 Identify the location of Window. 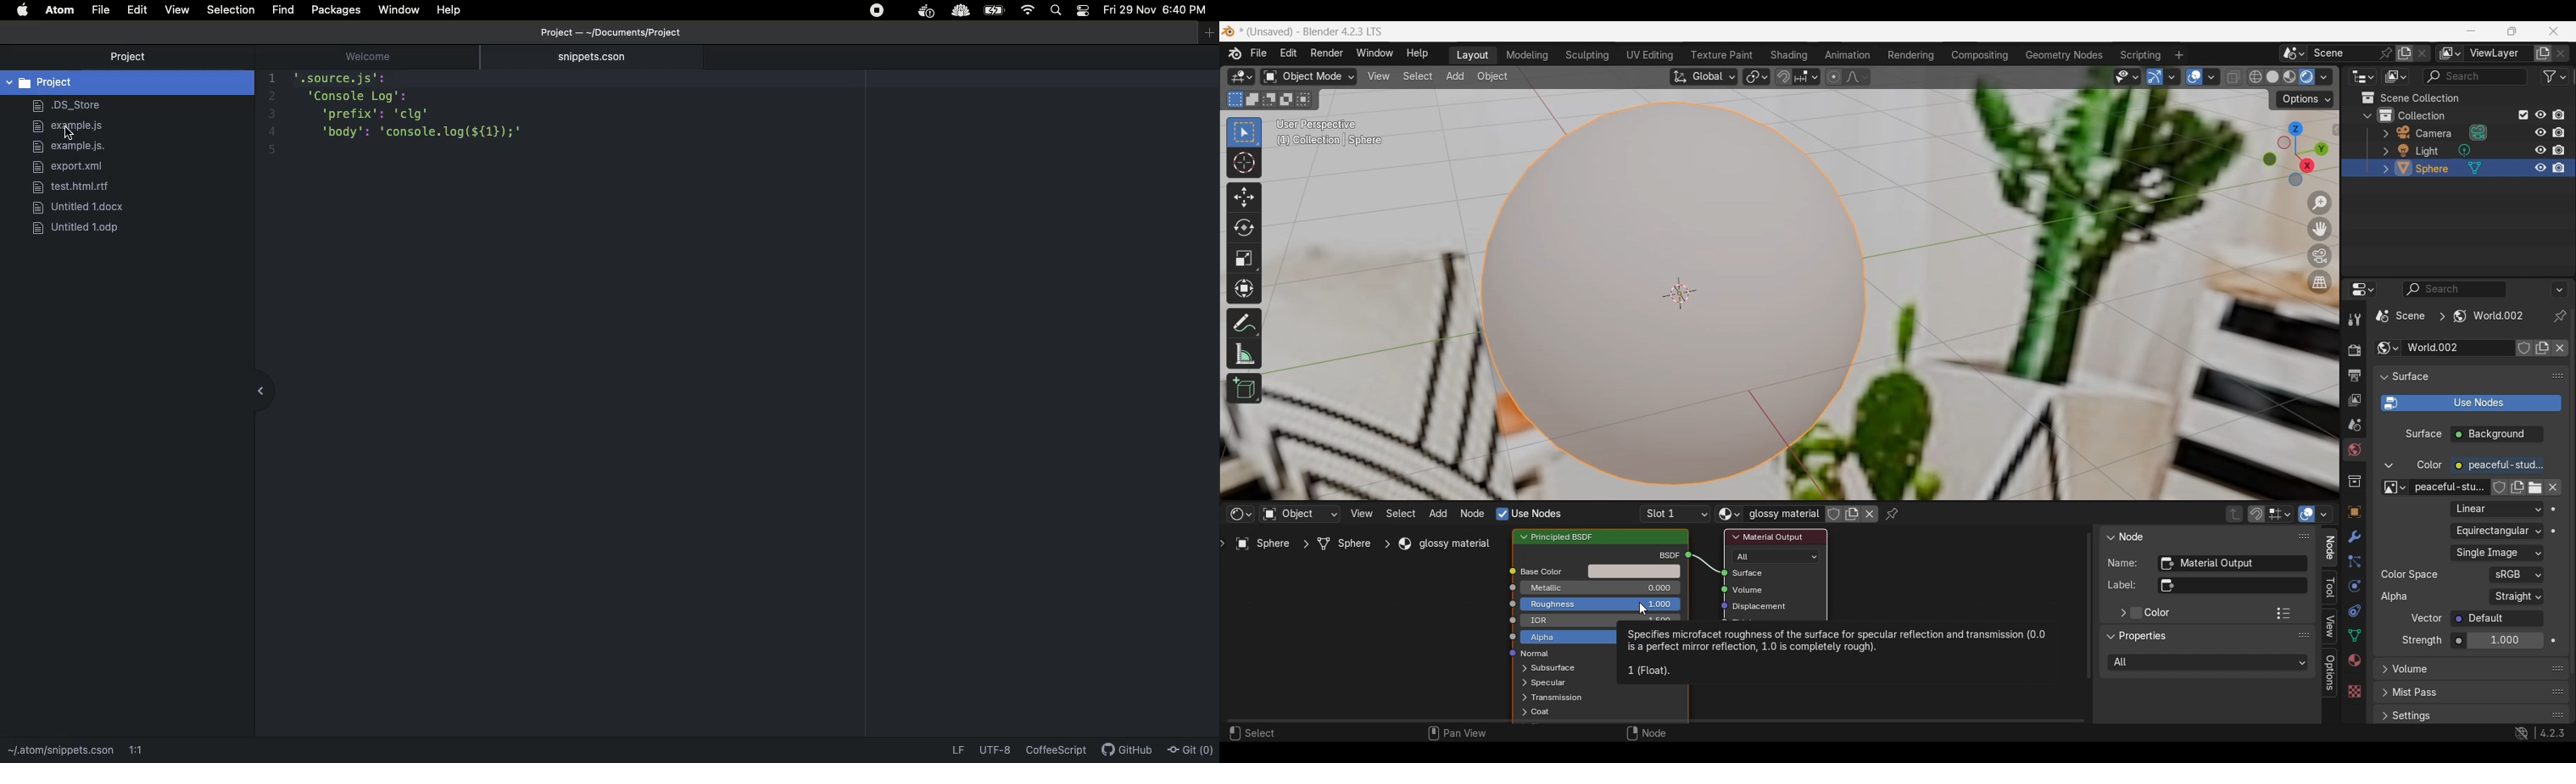
(1374, 54).